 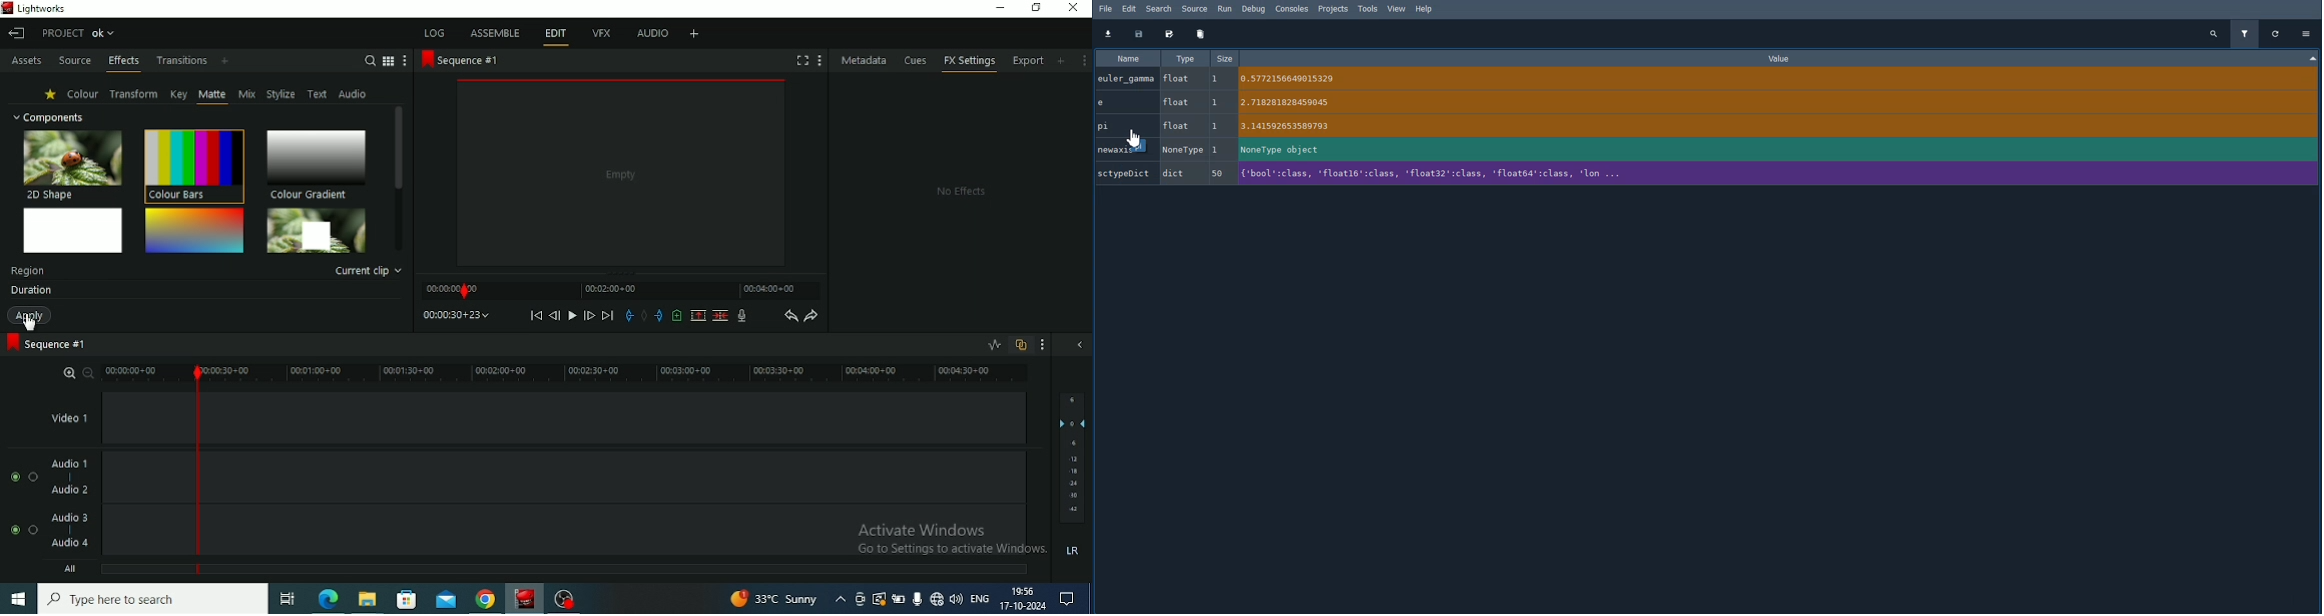 I want to click on Favorite, so click(x=51, y=94).